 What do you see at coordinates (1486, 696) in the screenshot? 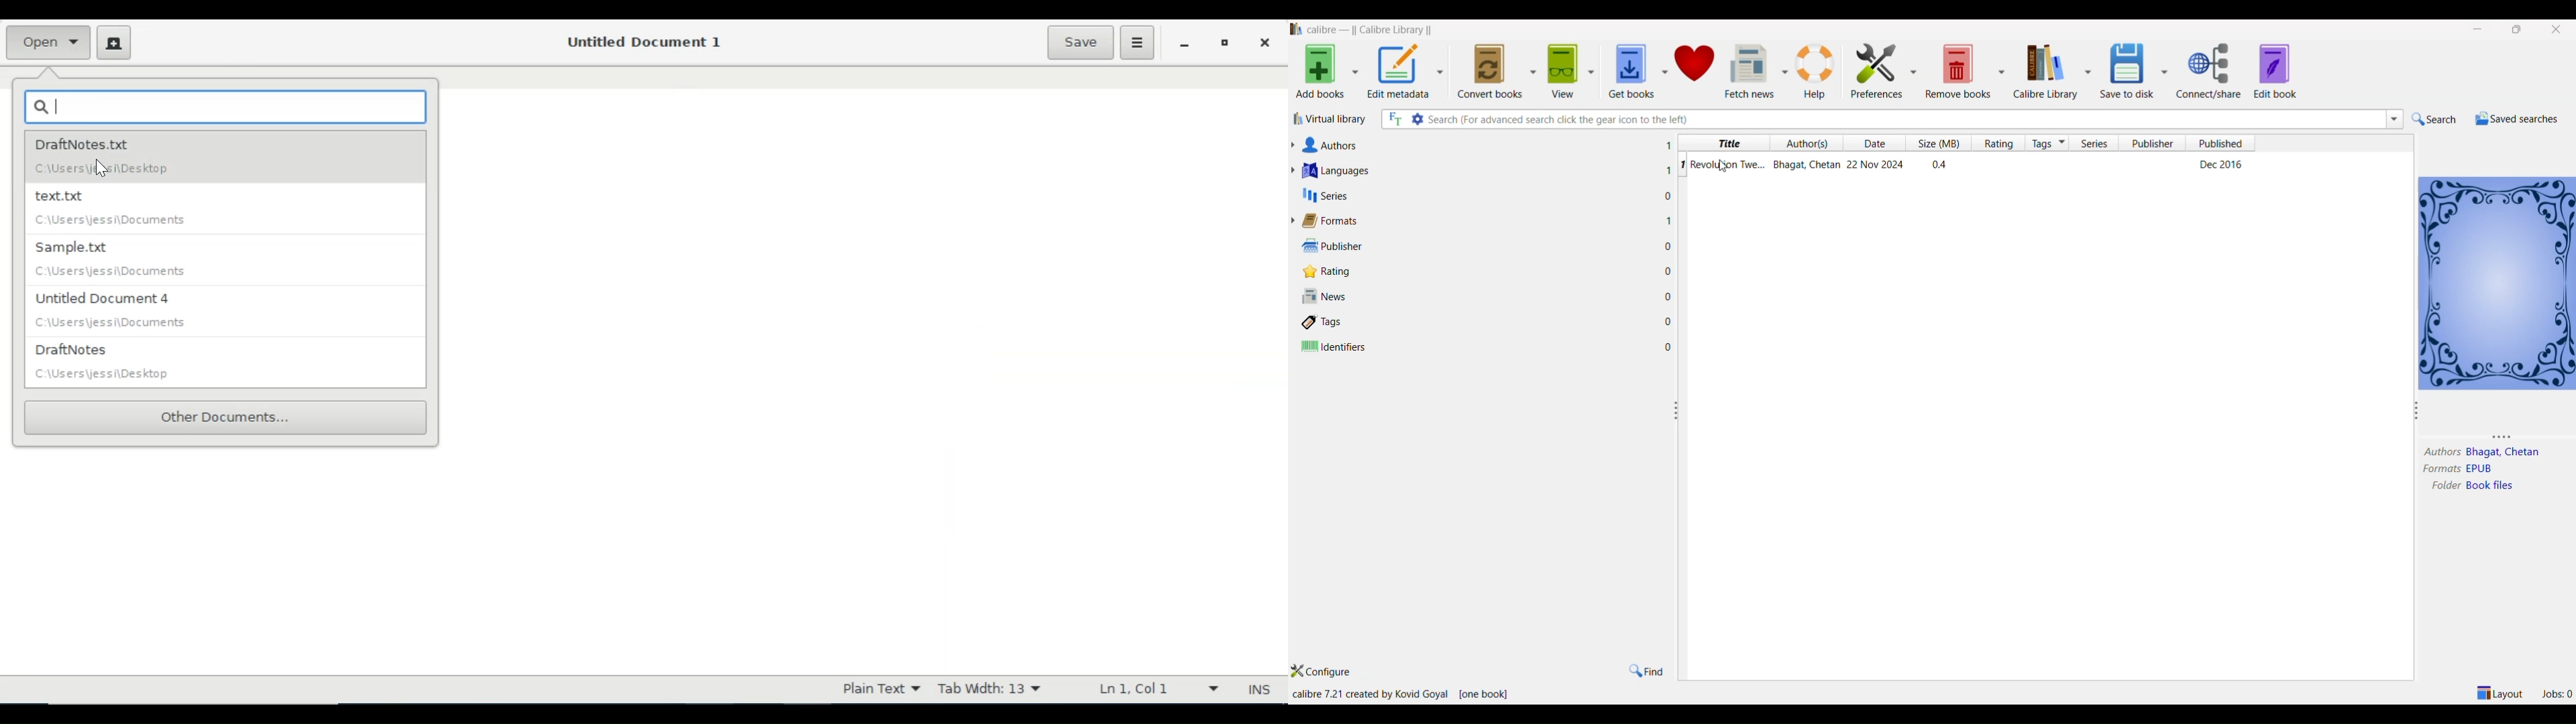
I see `number of books` at bounding box center [1486, 696].